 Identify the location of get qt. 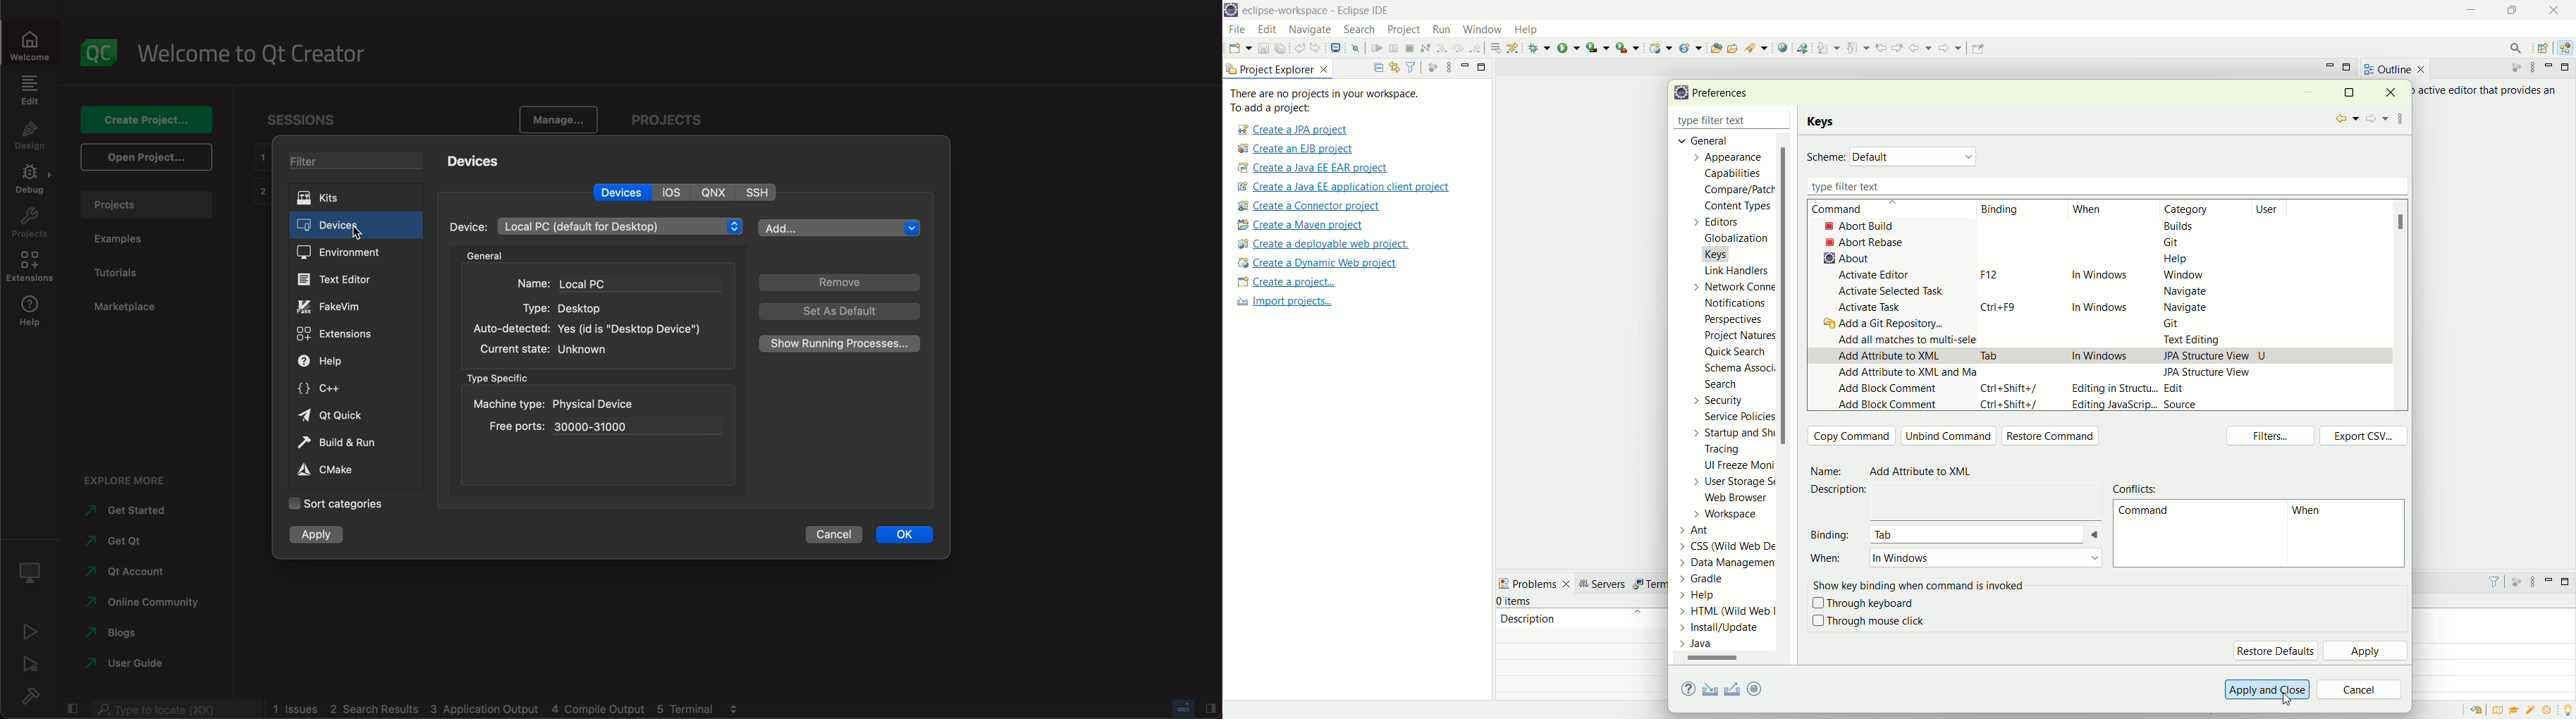
(140, 541).